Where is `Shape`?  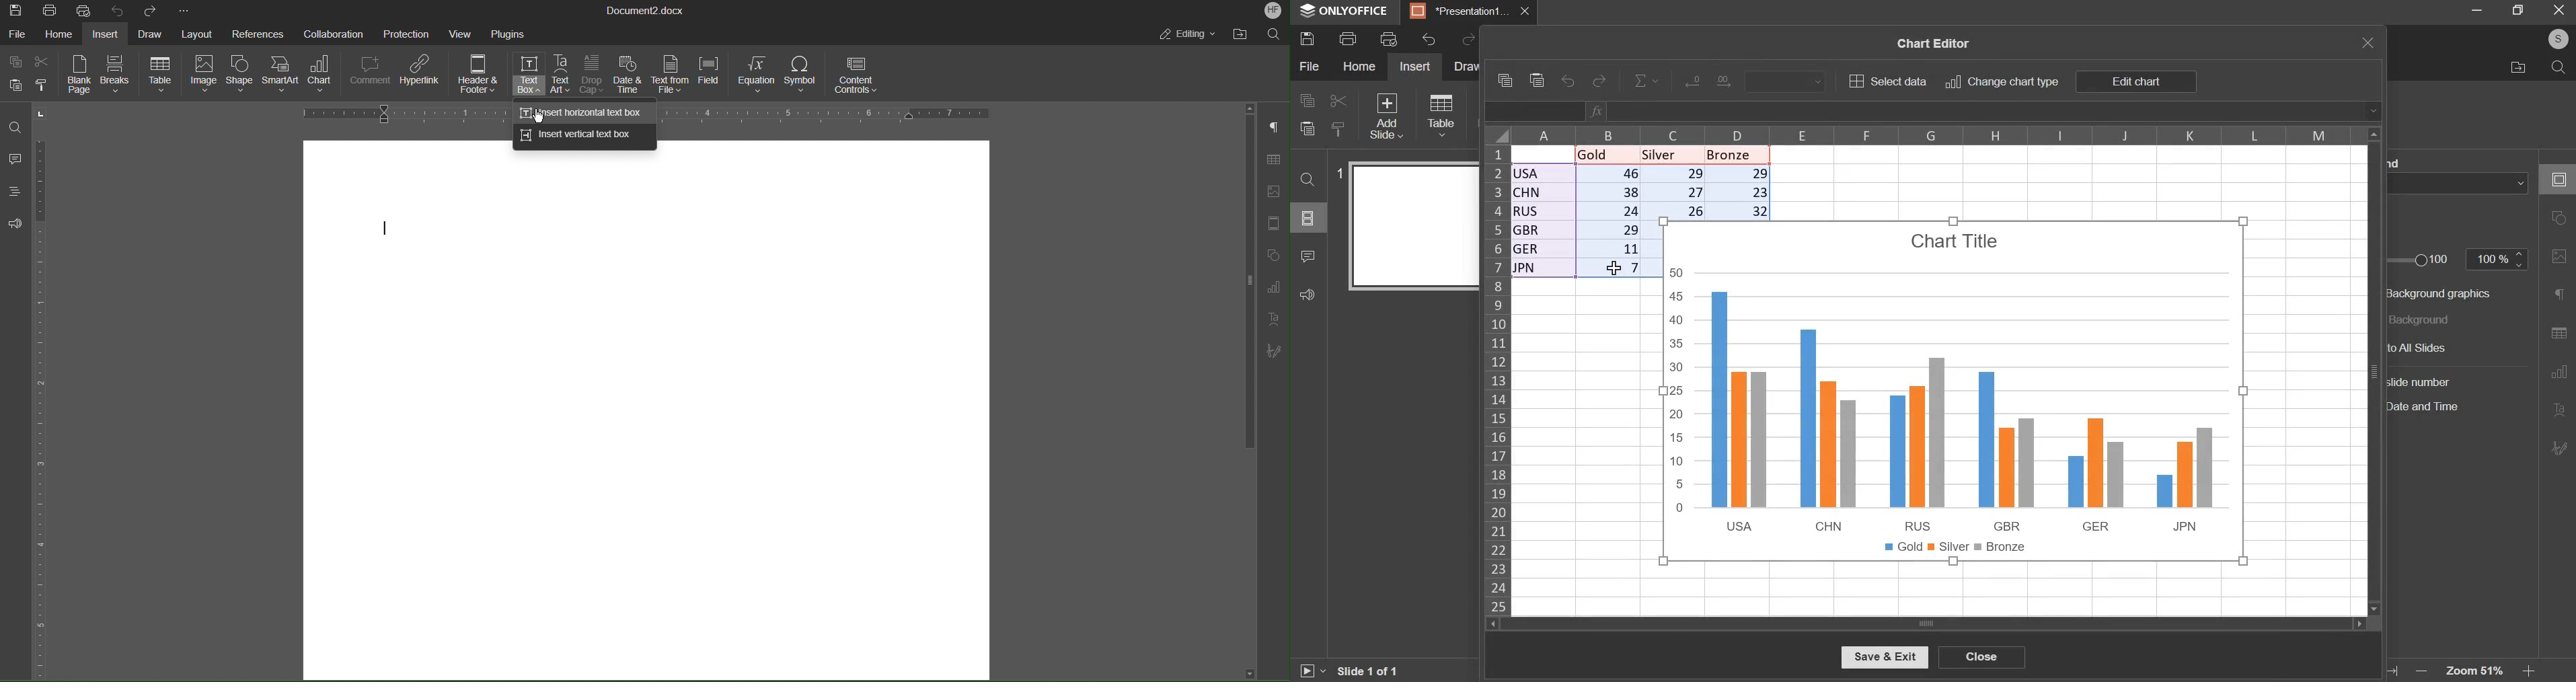 Shape is located at coordinates (241, 77).